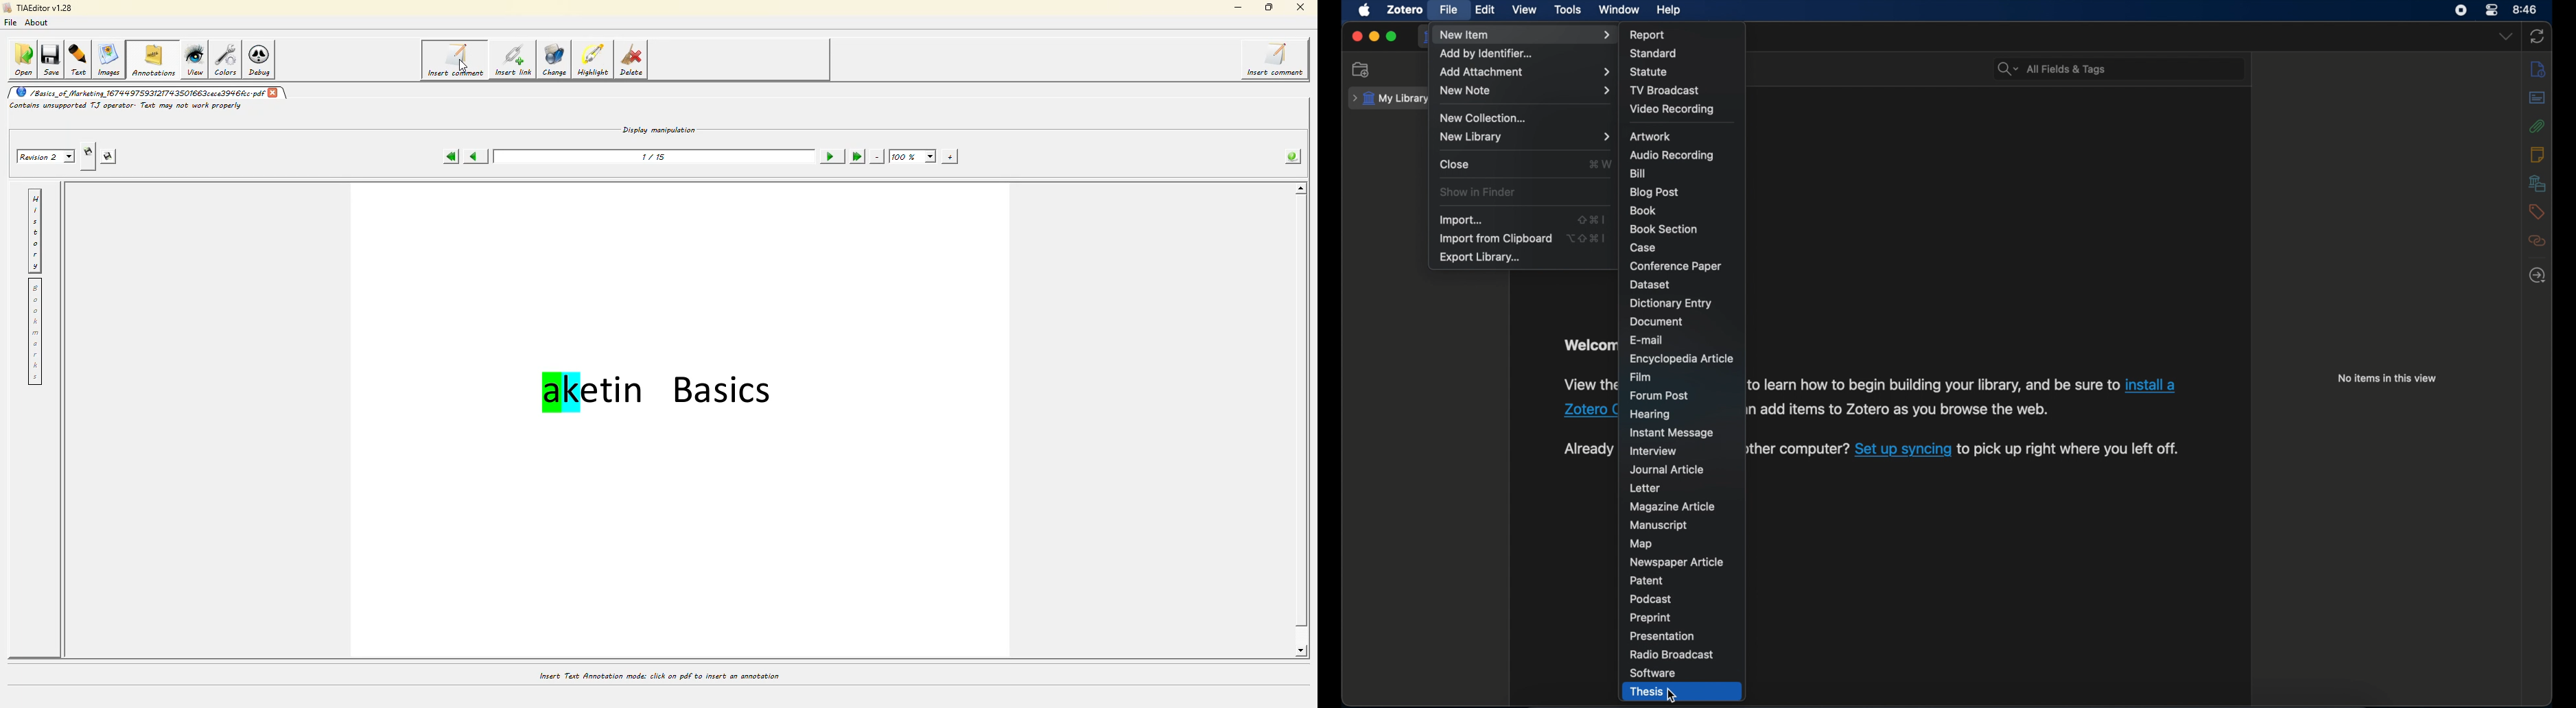 The height and width of the screenshot is (728, 2576). I want to click on add attachment, so click(1523, 72).